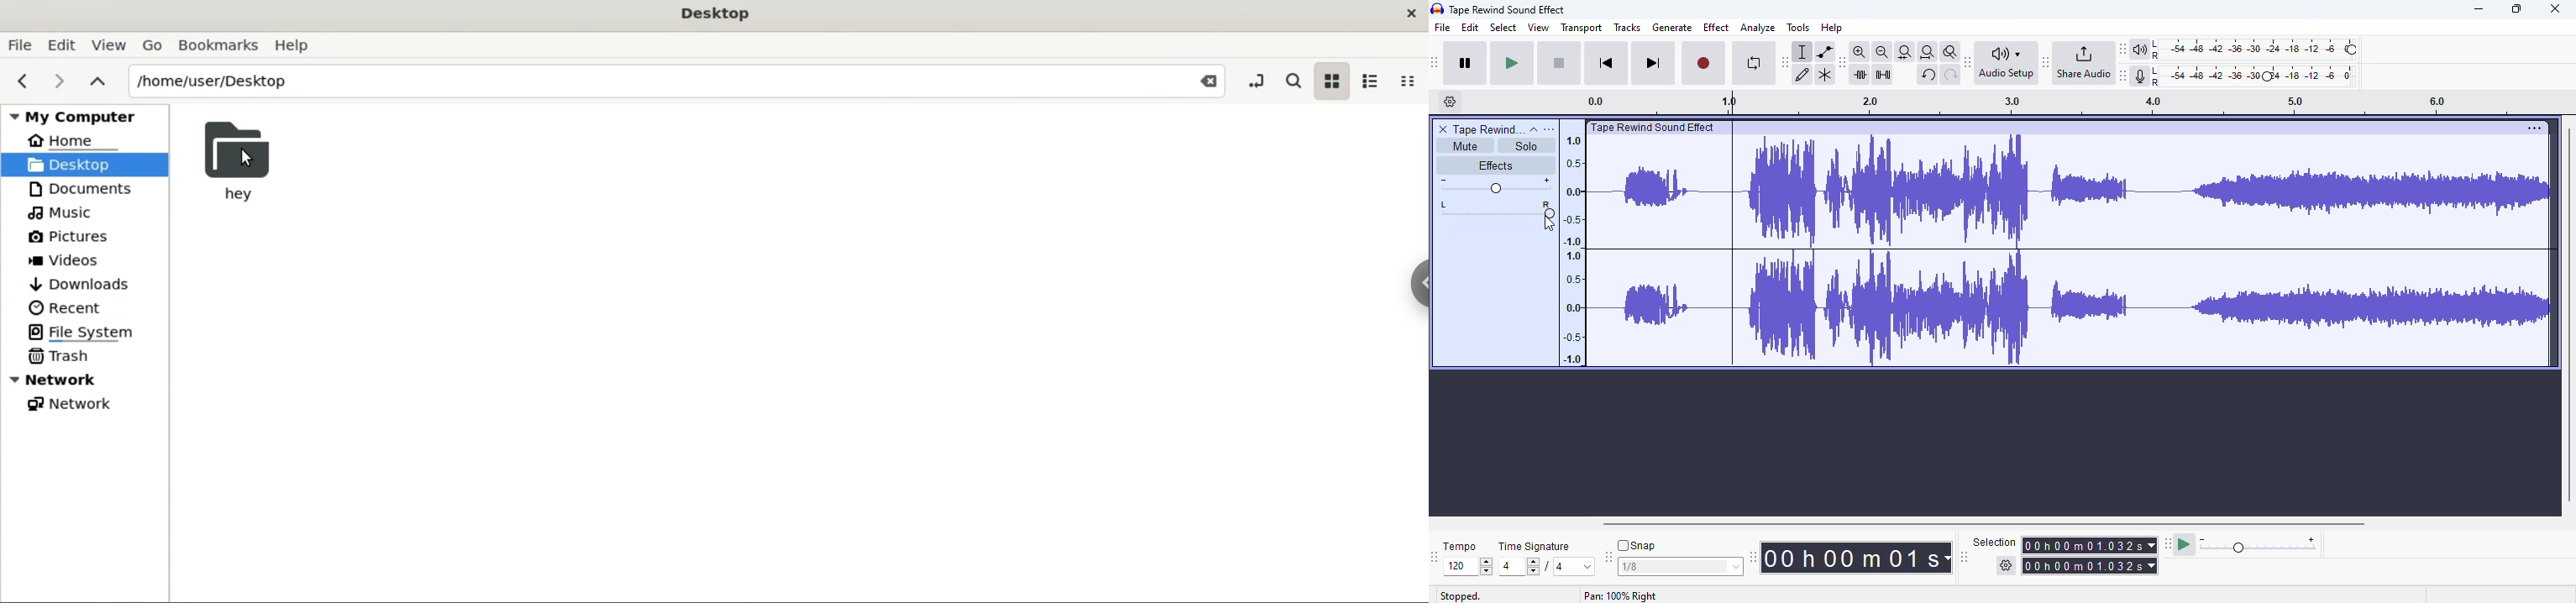 The height and width of the screenshot is (616, 2576). I want to click on audacity time toolbar, so click(1753, 557).